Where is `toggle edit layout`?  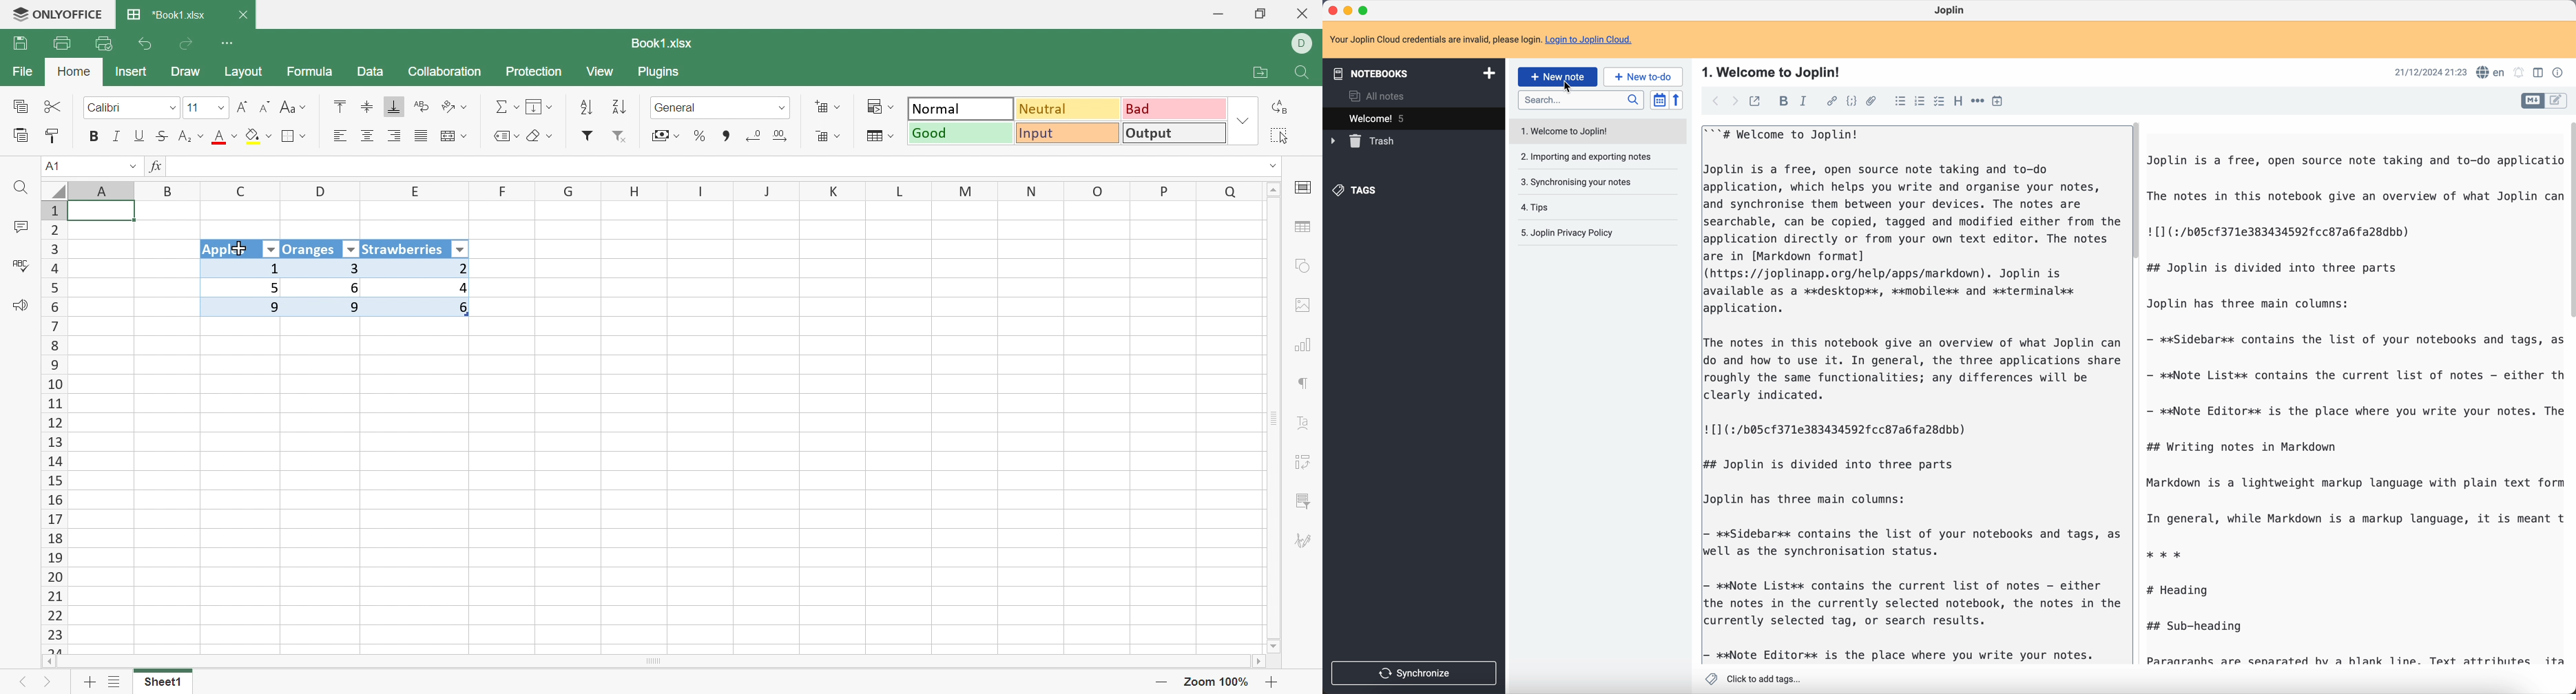 toggle edit layout is located at coordinates (2557, 101).